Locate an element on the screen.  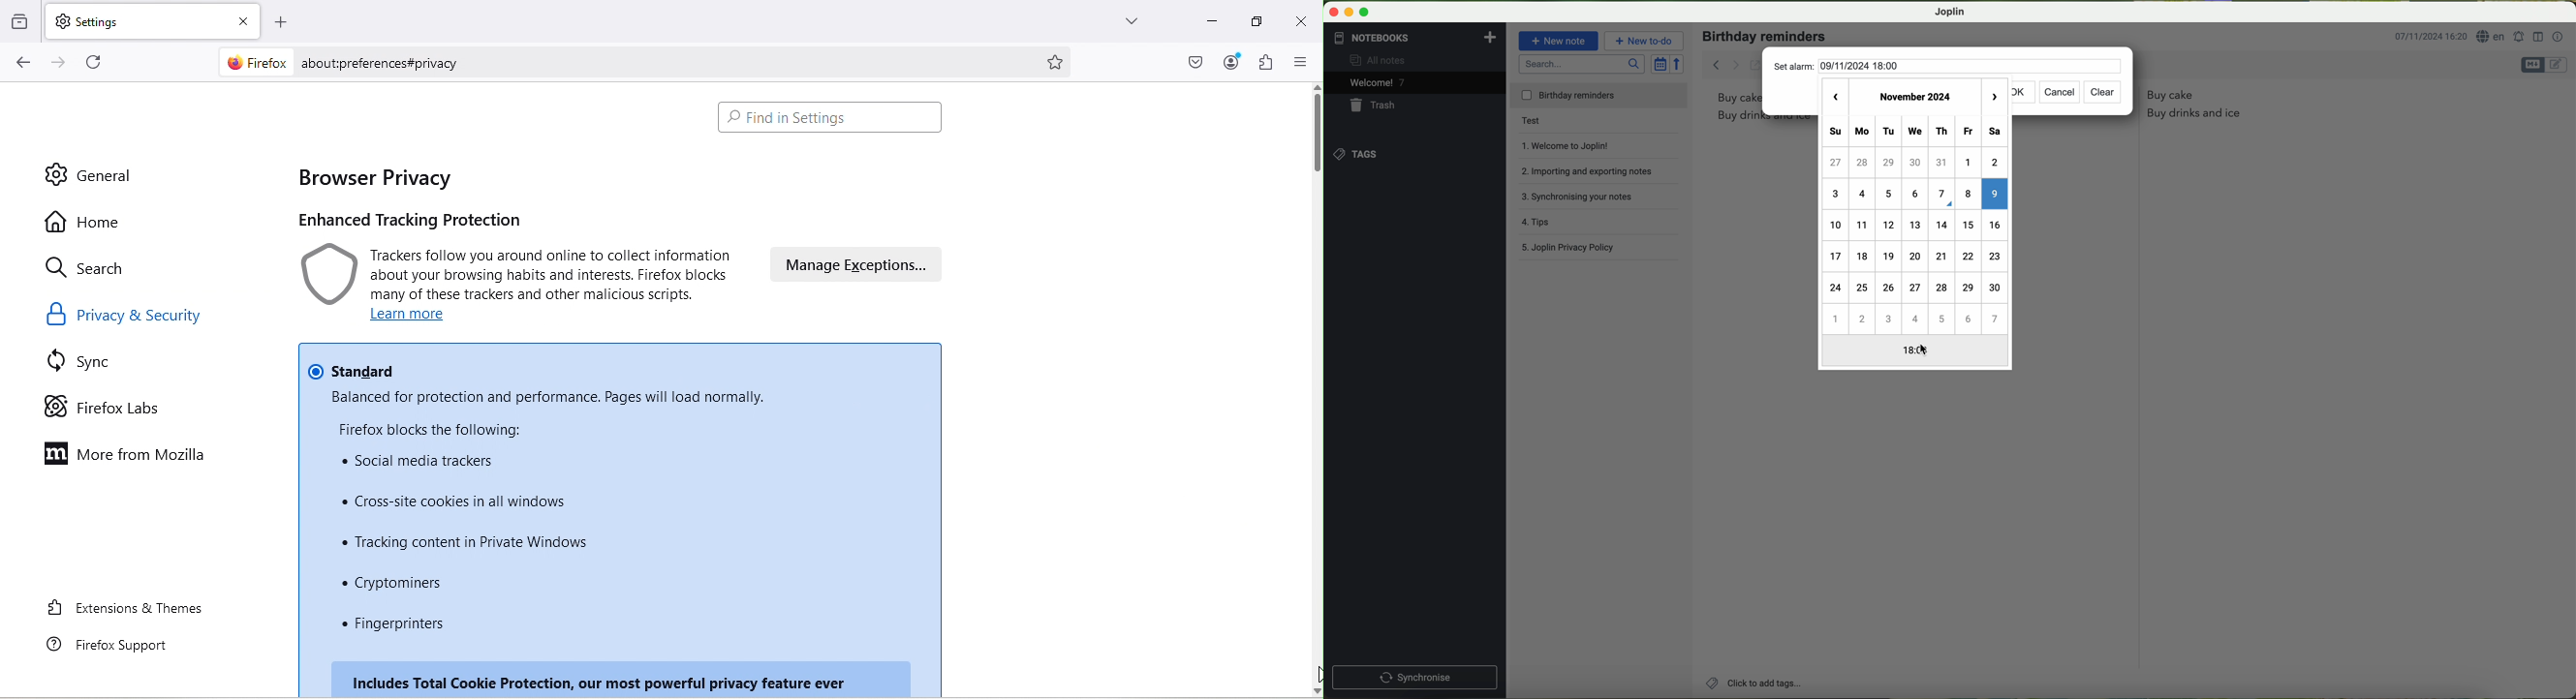
about:preferences is located at coordinates (662, 61).